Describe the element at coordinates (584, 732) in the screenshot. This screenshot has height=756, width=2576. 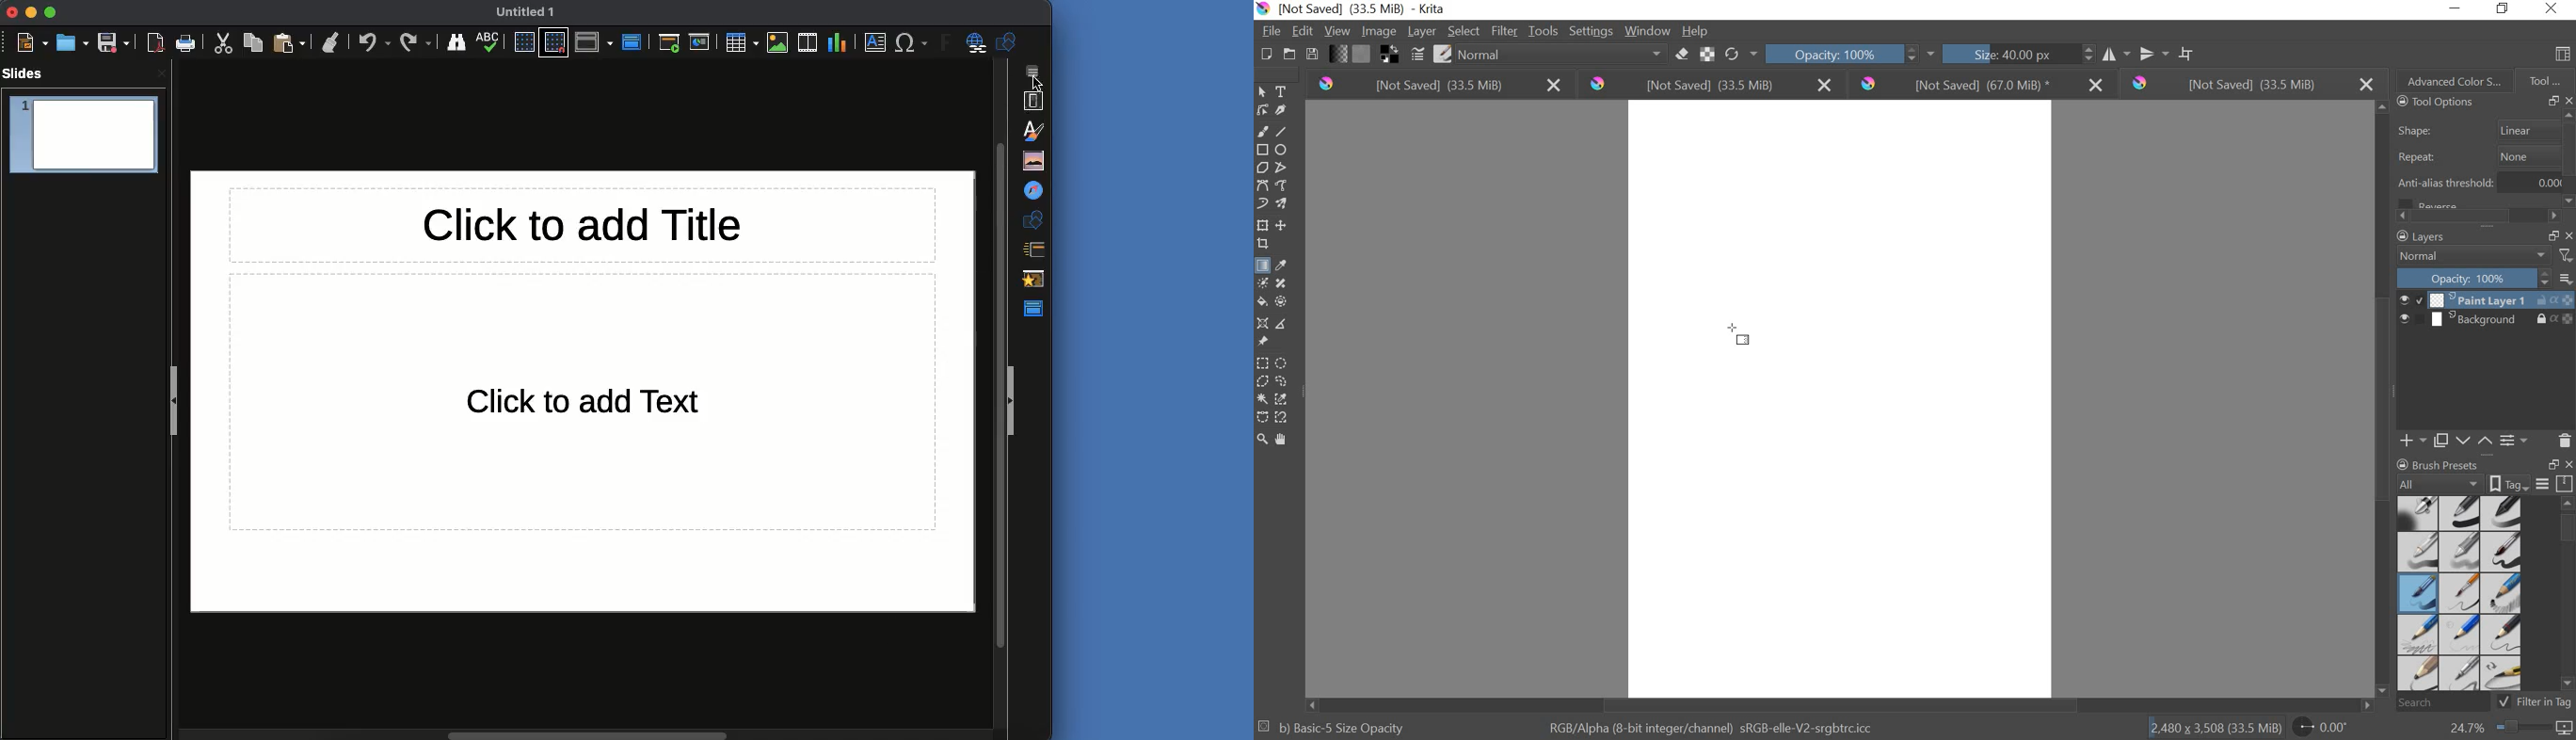
I see `horizontal Scroll bar` at that location.